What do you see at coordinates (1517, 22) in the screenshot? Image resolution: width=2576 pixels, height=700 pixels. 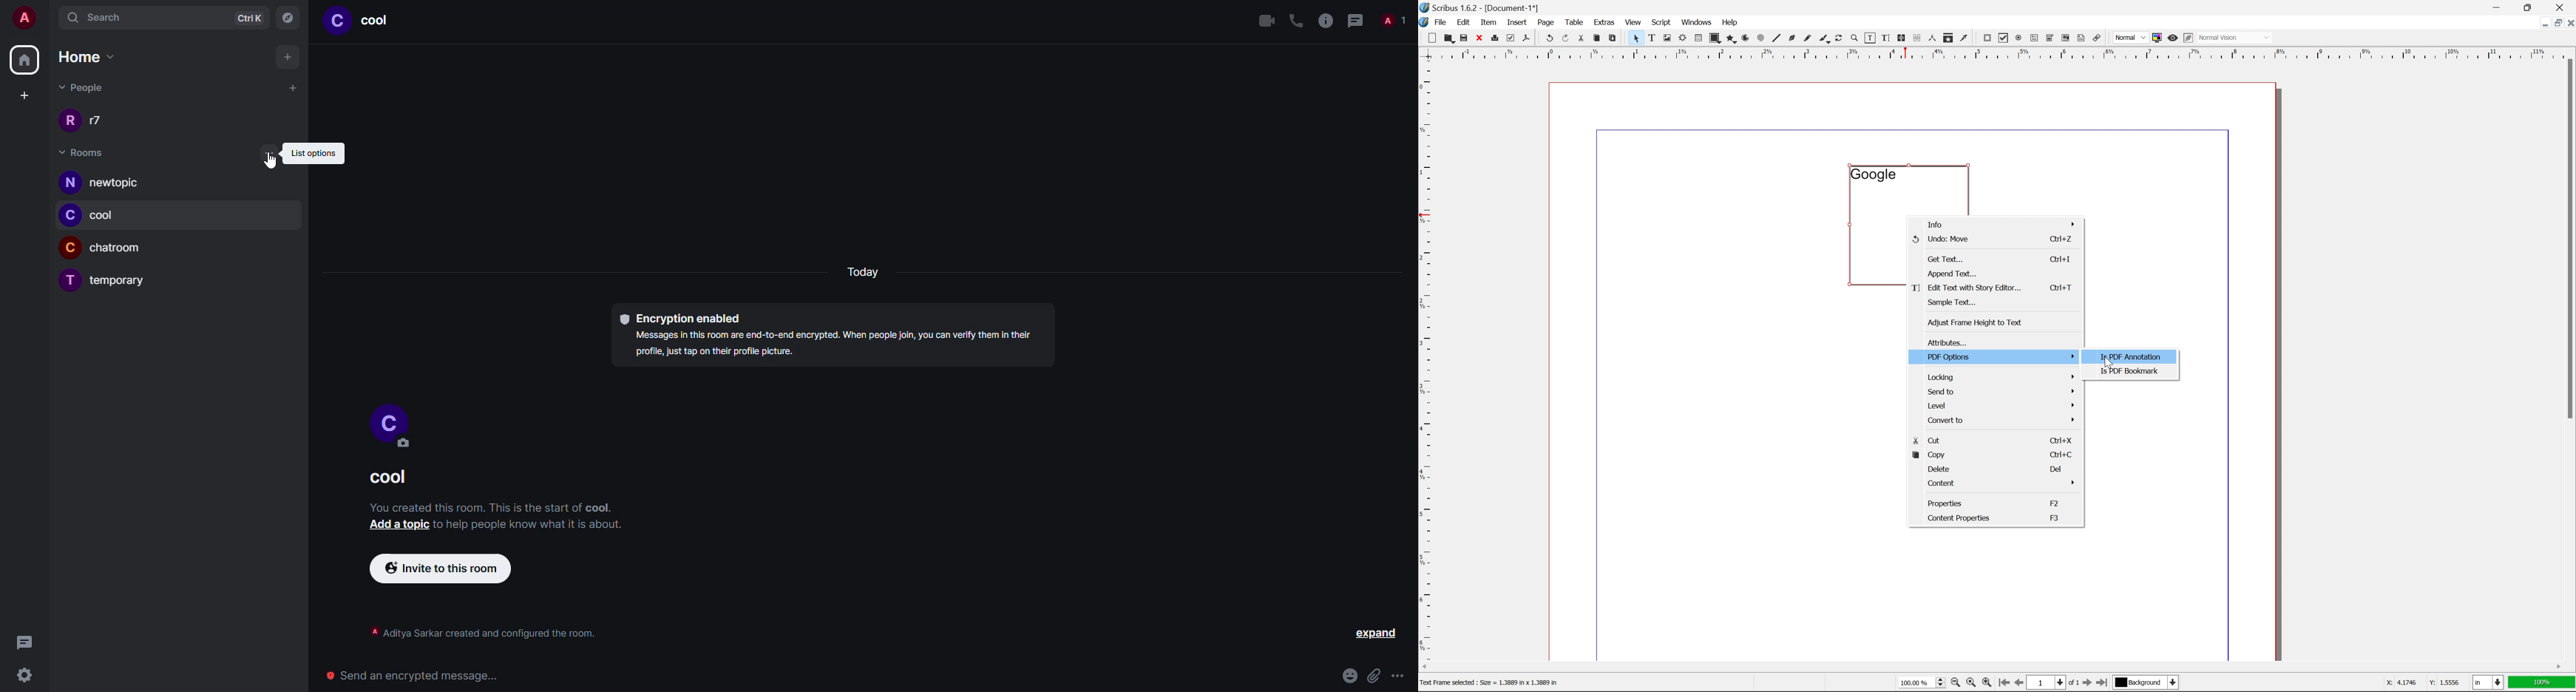 I see `insert` at bounding box center [1517, 22].